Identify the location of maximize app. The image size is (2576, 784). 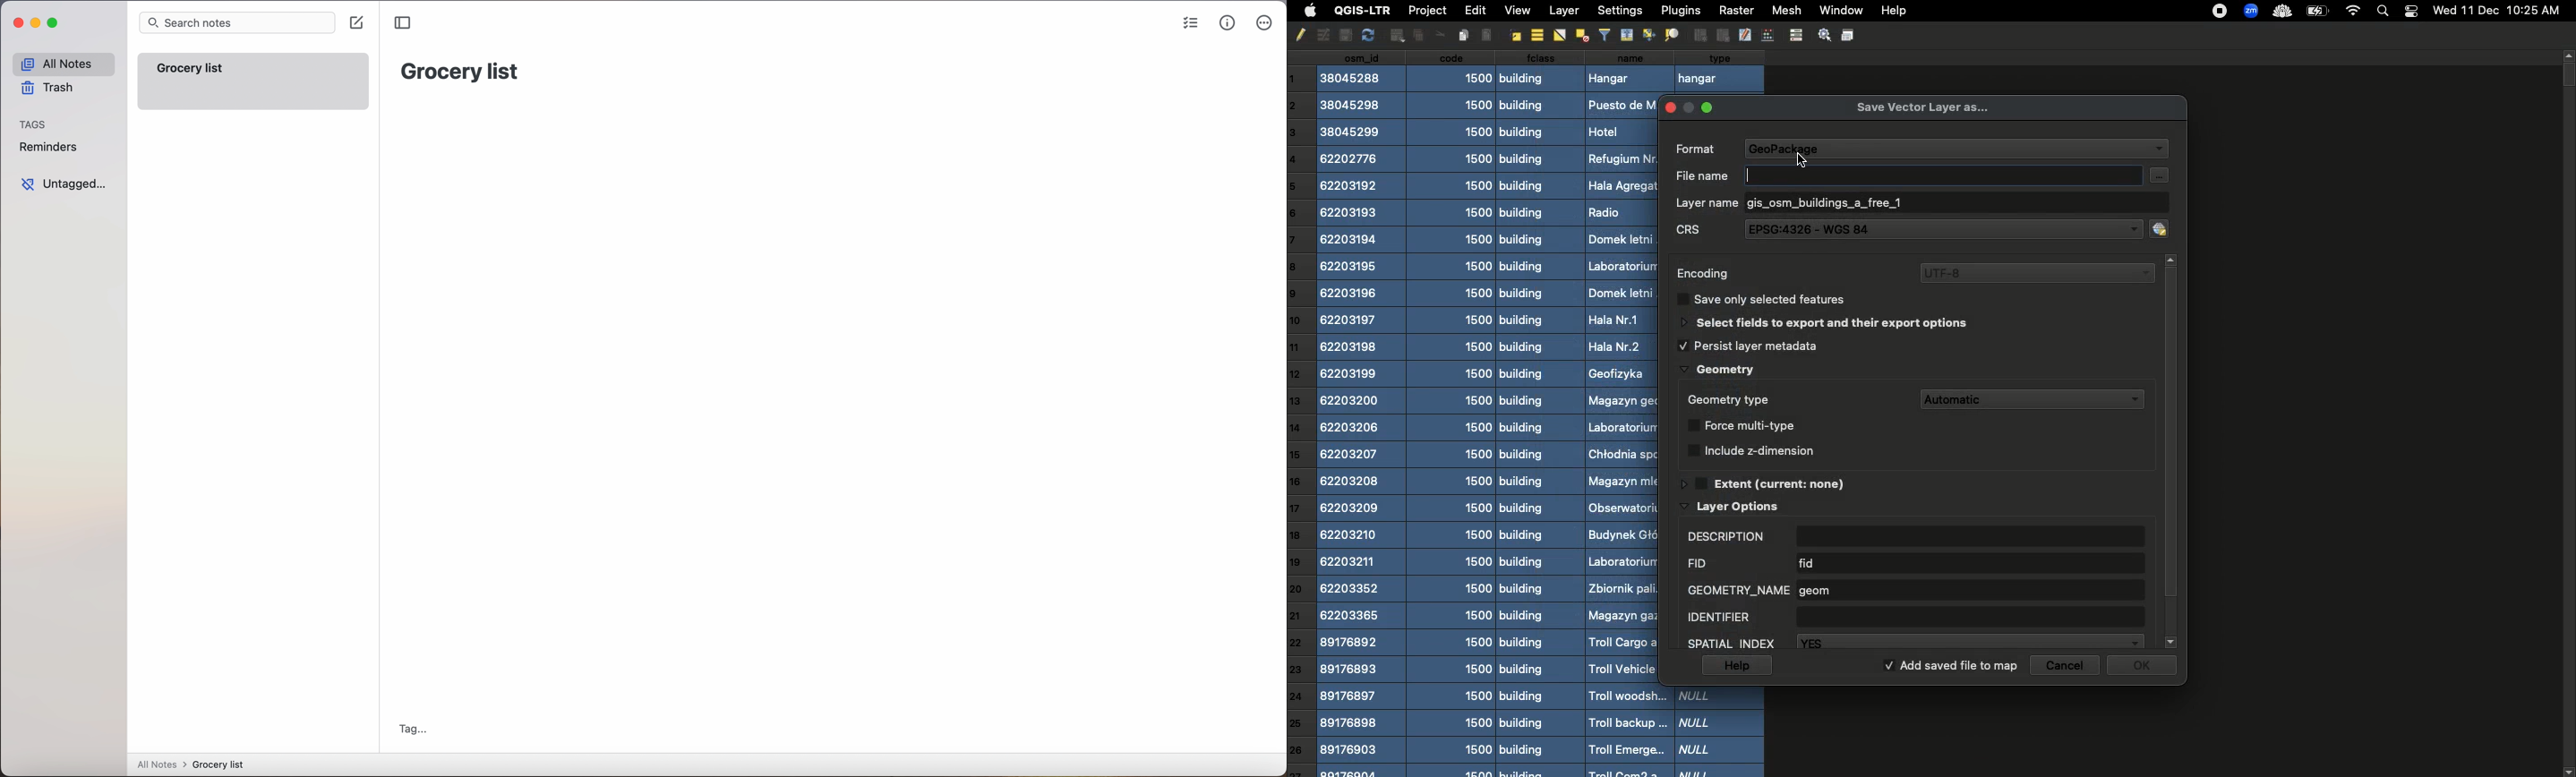
(55, 24).